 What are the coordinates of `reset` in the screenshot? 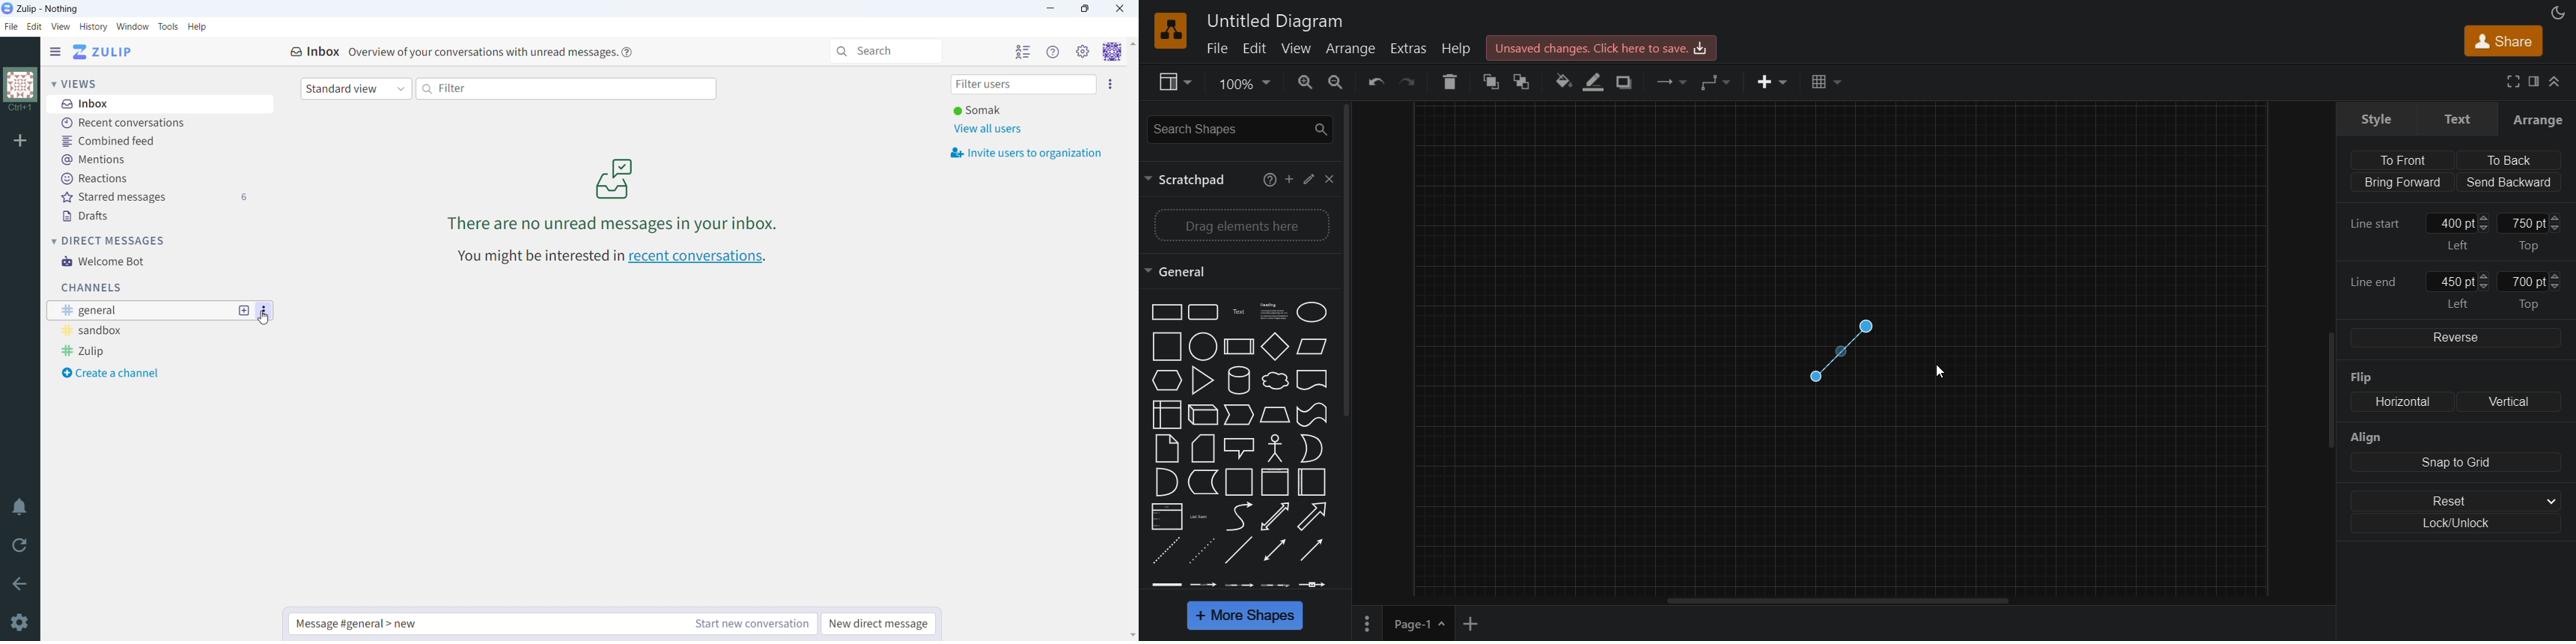 It's located at (2460, 500).